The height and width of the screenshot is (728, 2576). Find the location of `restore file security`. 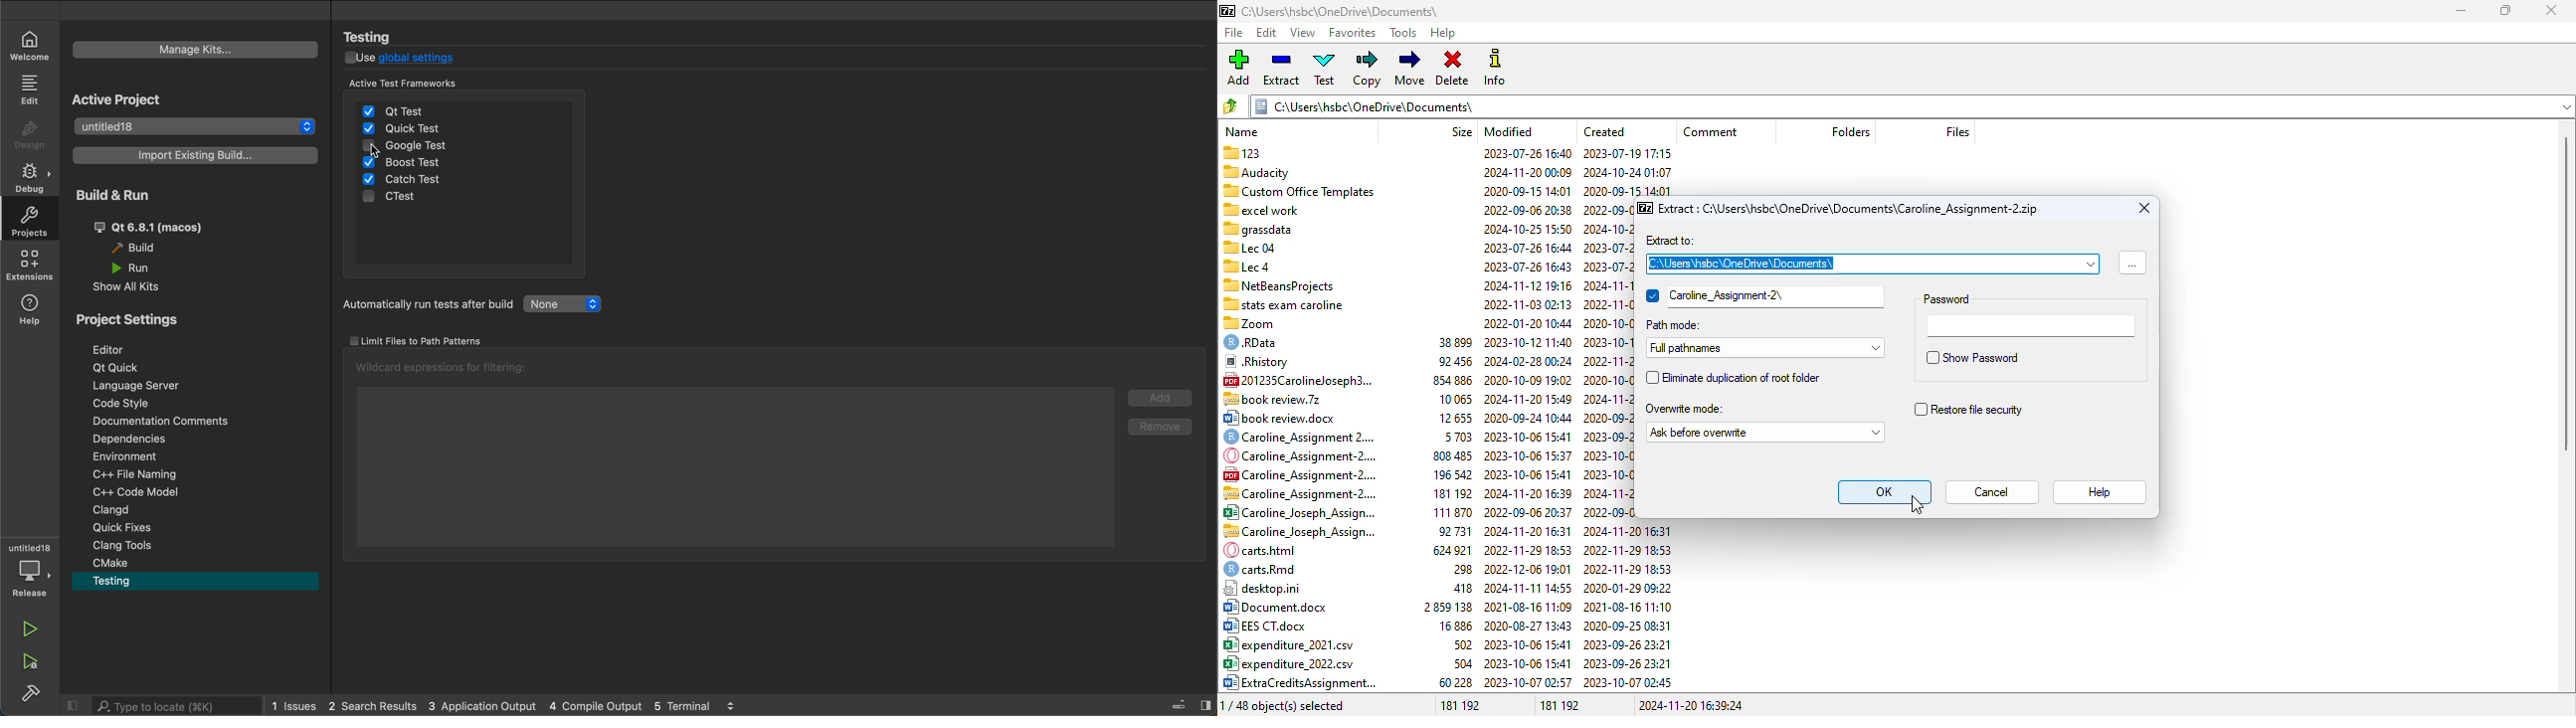

restore file security is located at coordinates (1967, 409).